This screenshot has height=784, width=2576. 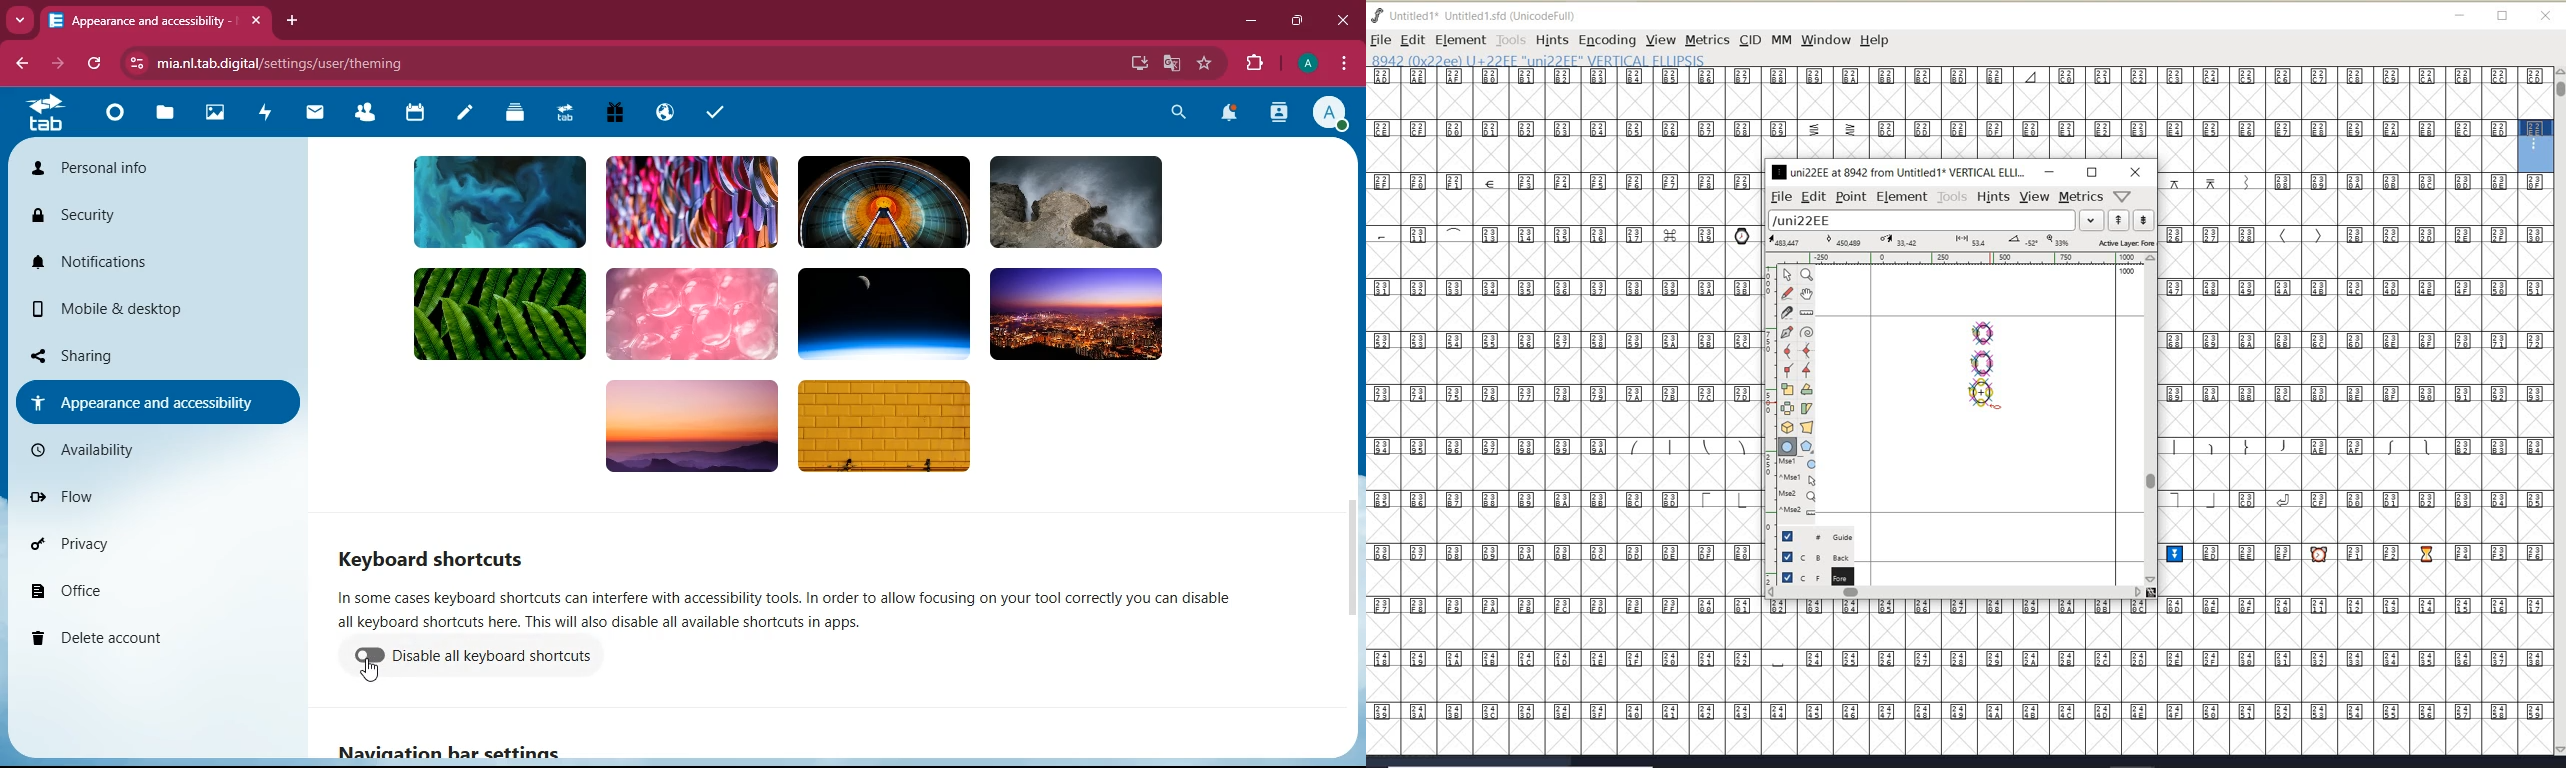 What do you see at coordinates (1788, 408) in the screenshot?
I see `flip the selection` at bounding box center [1788, 408].